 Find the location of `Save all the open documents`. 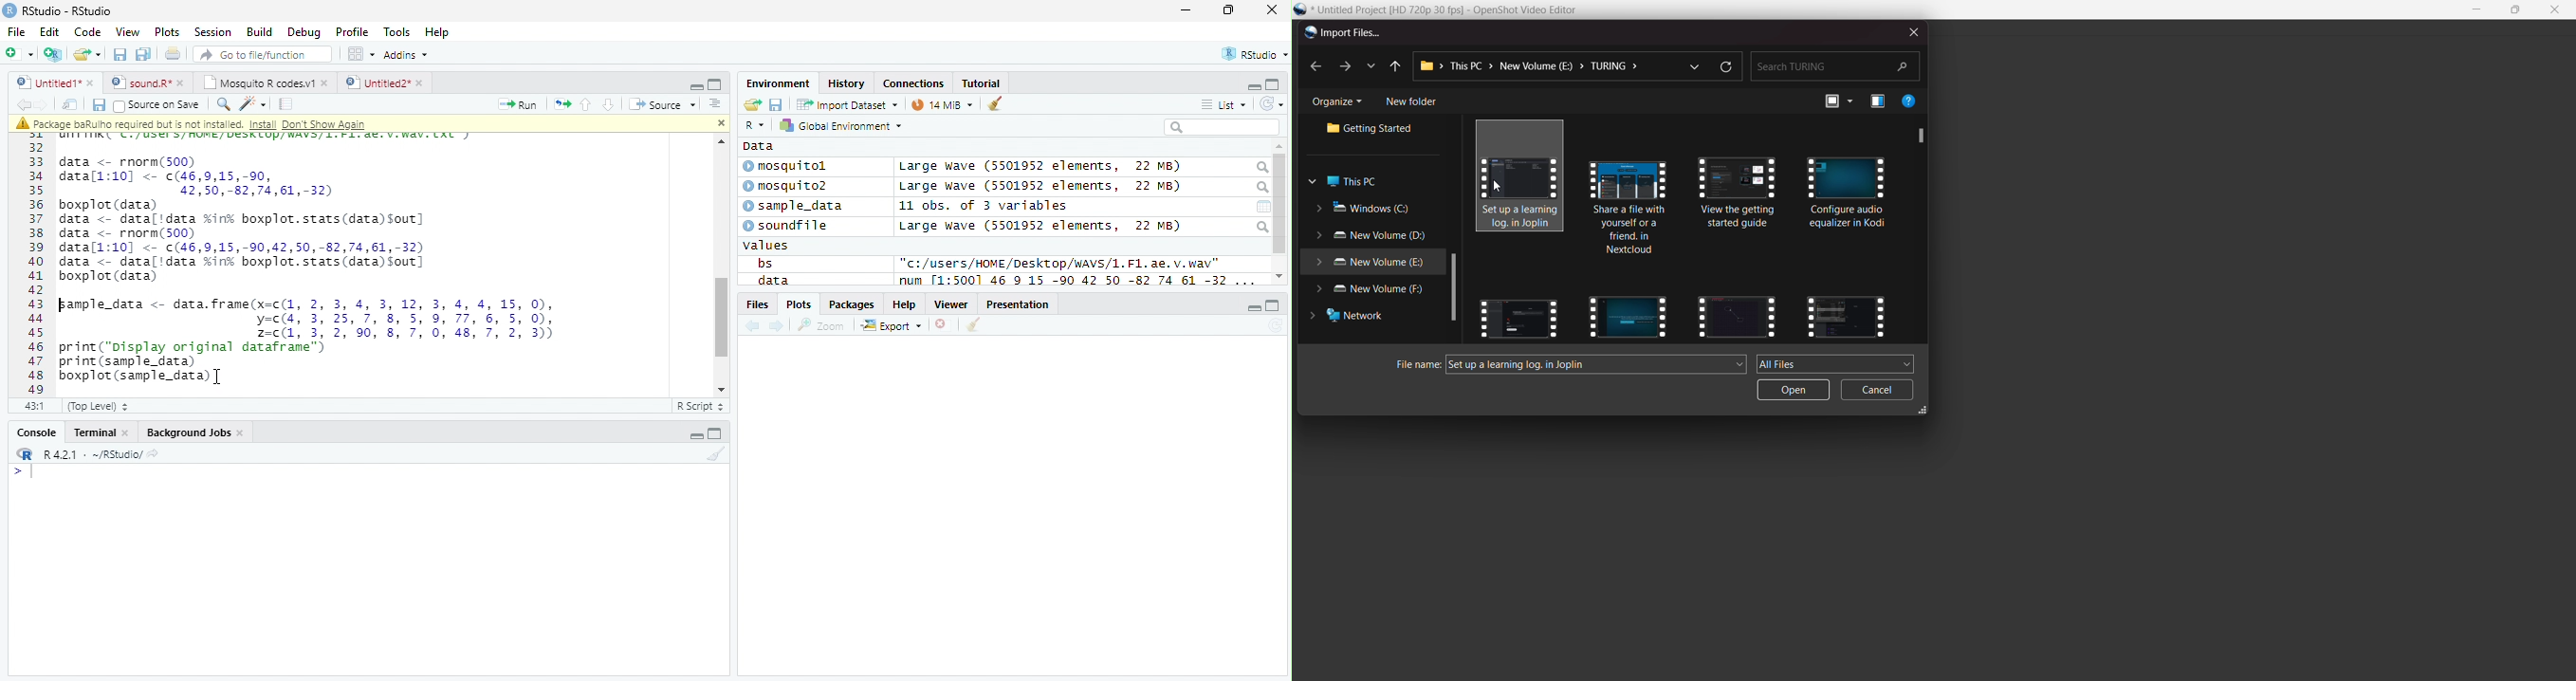

Save all the open documents is located at coordinates (143, 55).